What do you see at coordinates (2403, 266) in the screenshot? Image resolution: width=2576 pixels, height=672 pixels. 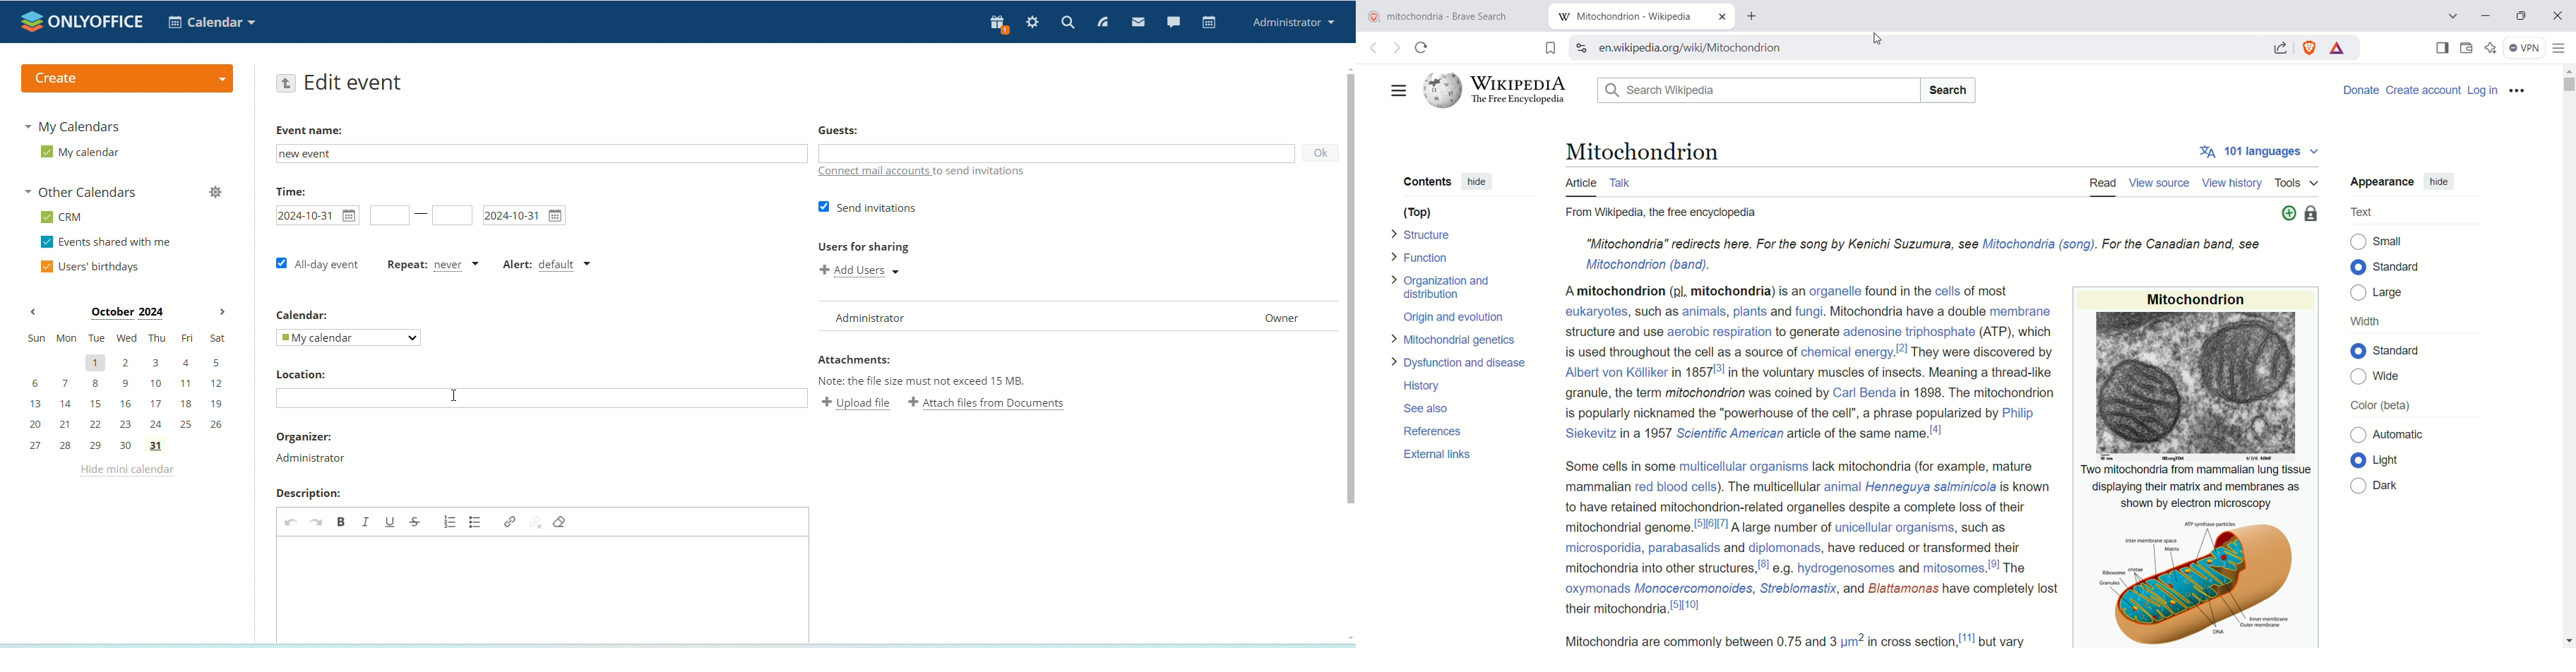 I see `Standard` at bounding box center [2403, 266].